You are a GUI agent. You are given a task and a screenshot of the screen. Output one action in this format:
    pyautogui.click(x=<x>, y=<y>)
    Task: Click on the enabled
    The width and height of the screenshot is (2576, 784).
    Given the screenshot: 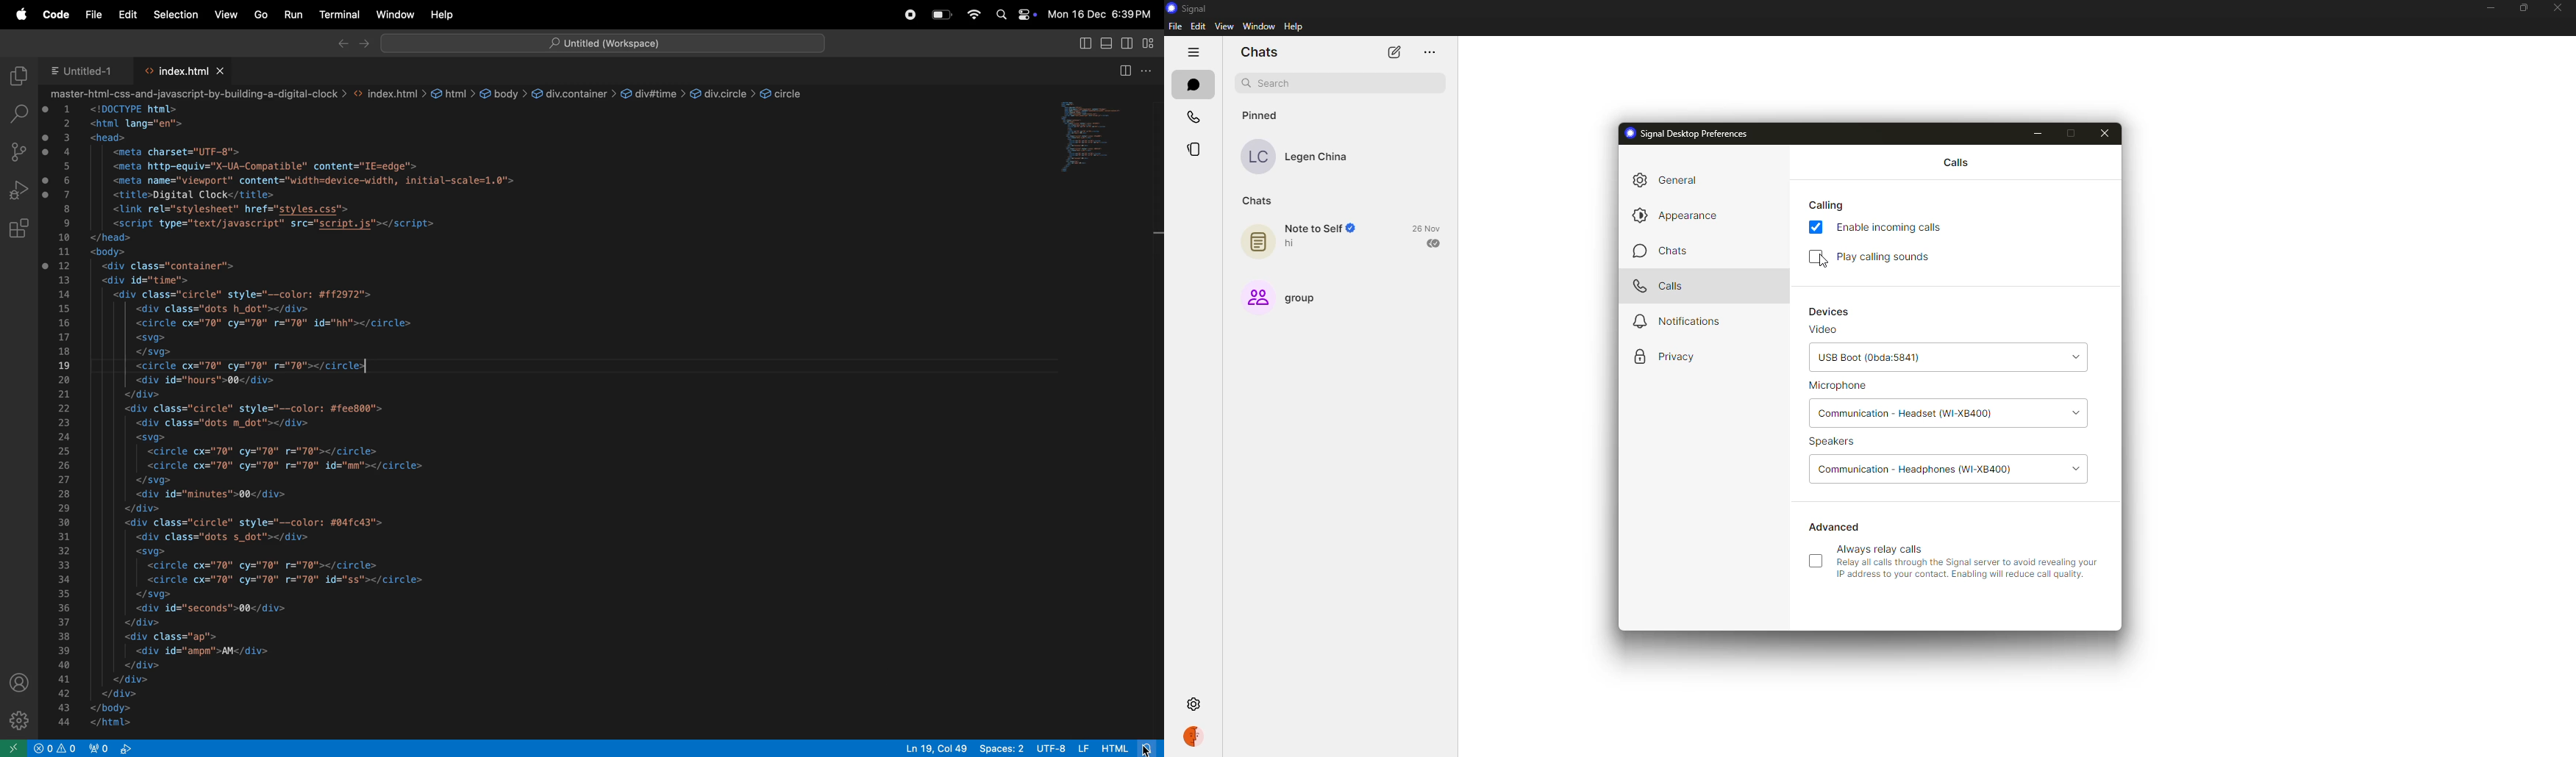 What is the action you would take?
    pyautogui.click(x=1817, y=228)
    